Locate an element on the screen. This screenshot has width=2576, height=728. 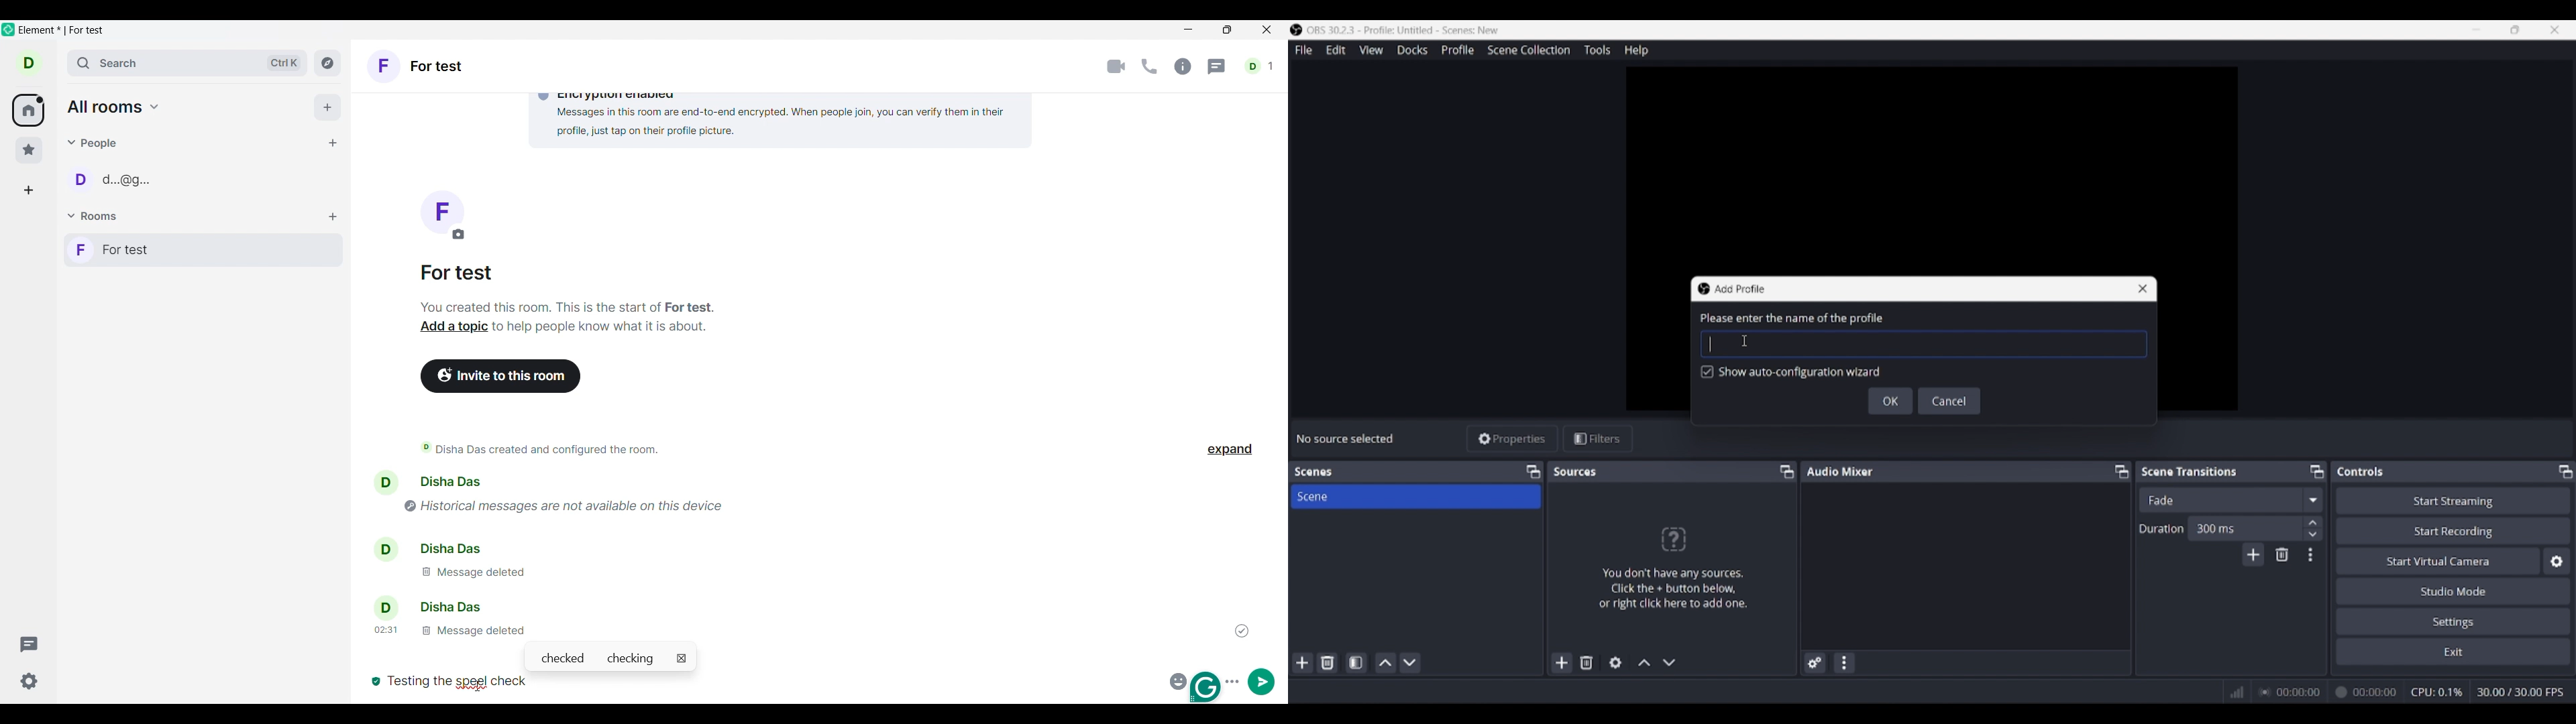
Float Audio mixer is located at coordinates (2121, 471).